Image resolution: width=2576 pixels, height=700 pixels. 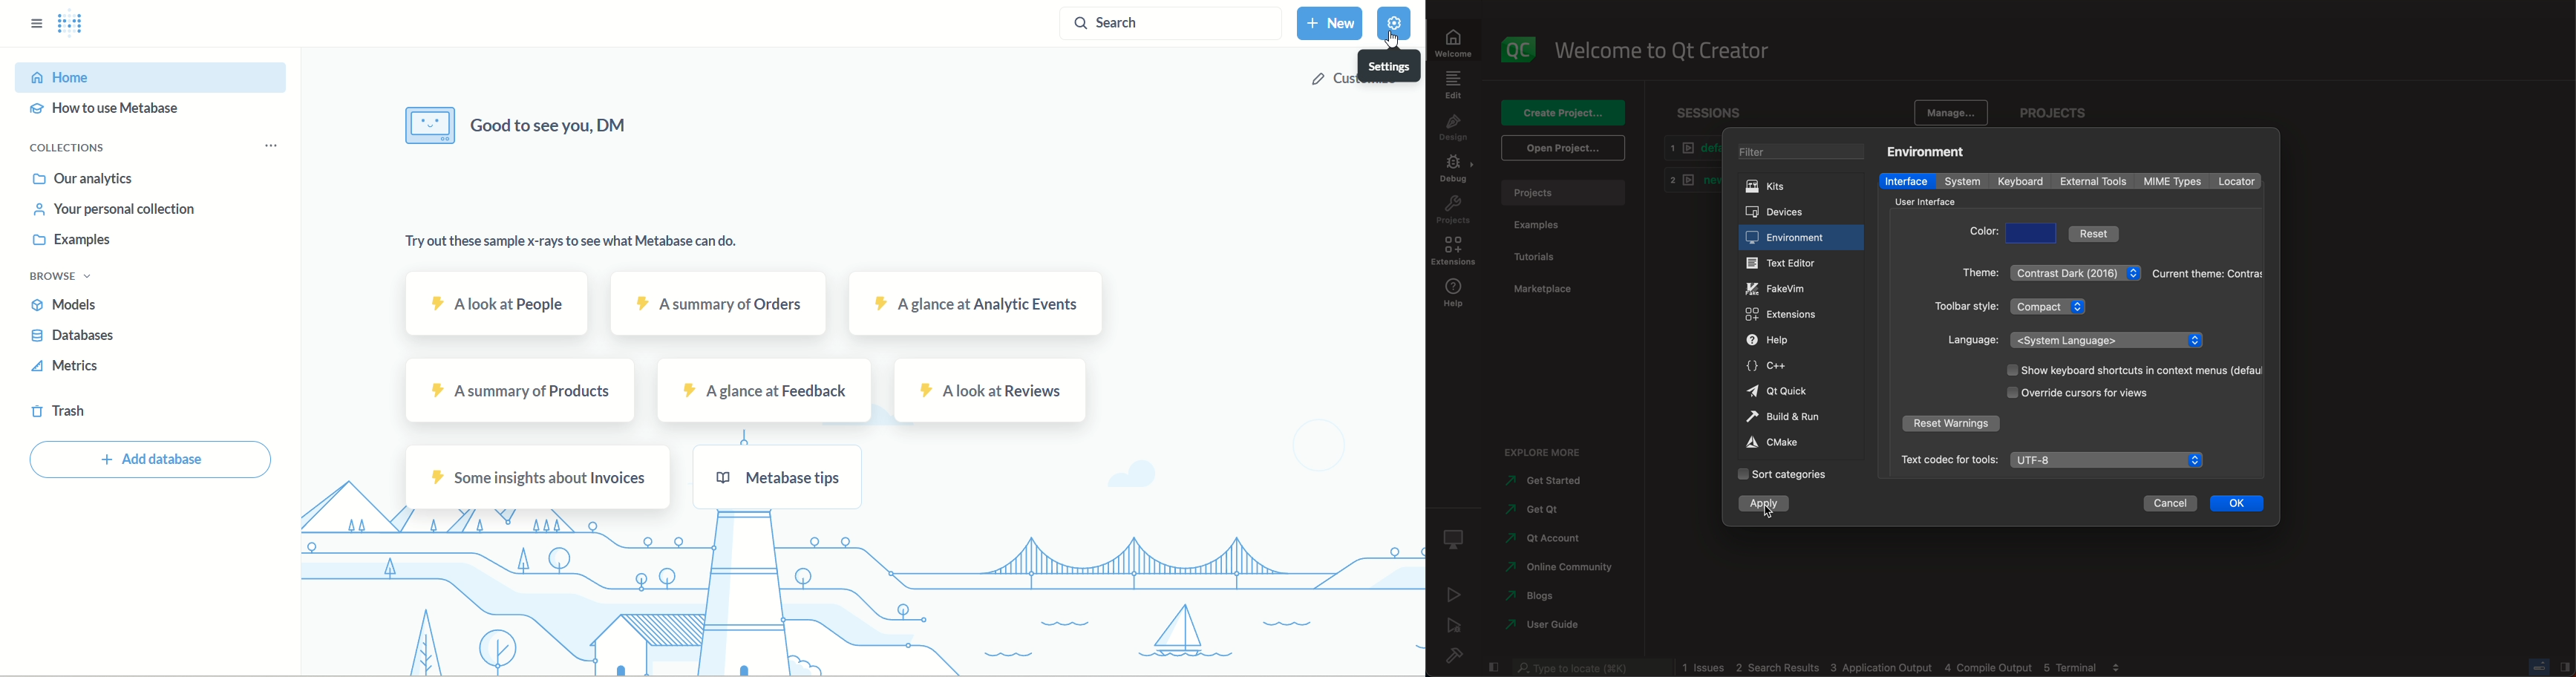 What do you see at coordinates (1689, 178) in the screenshot?
I see `2` at bounding box center [1689, 178].